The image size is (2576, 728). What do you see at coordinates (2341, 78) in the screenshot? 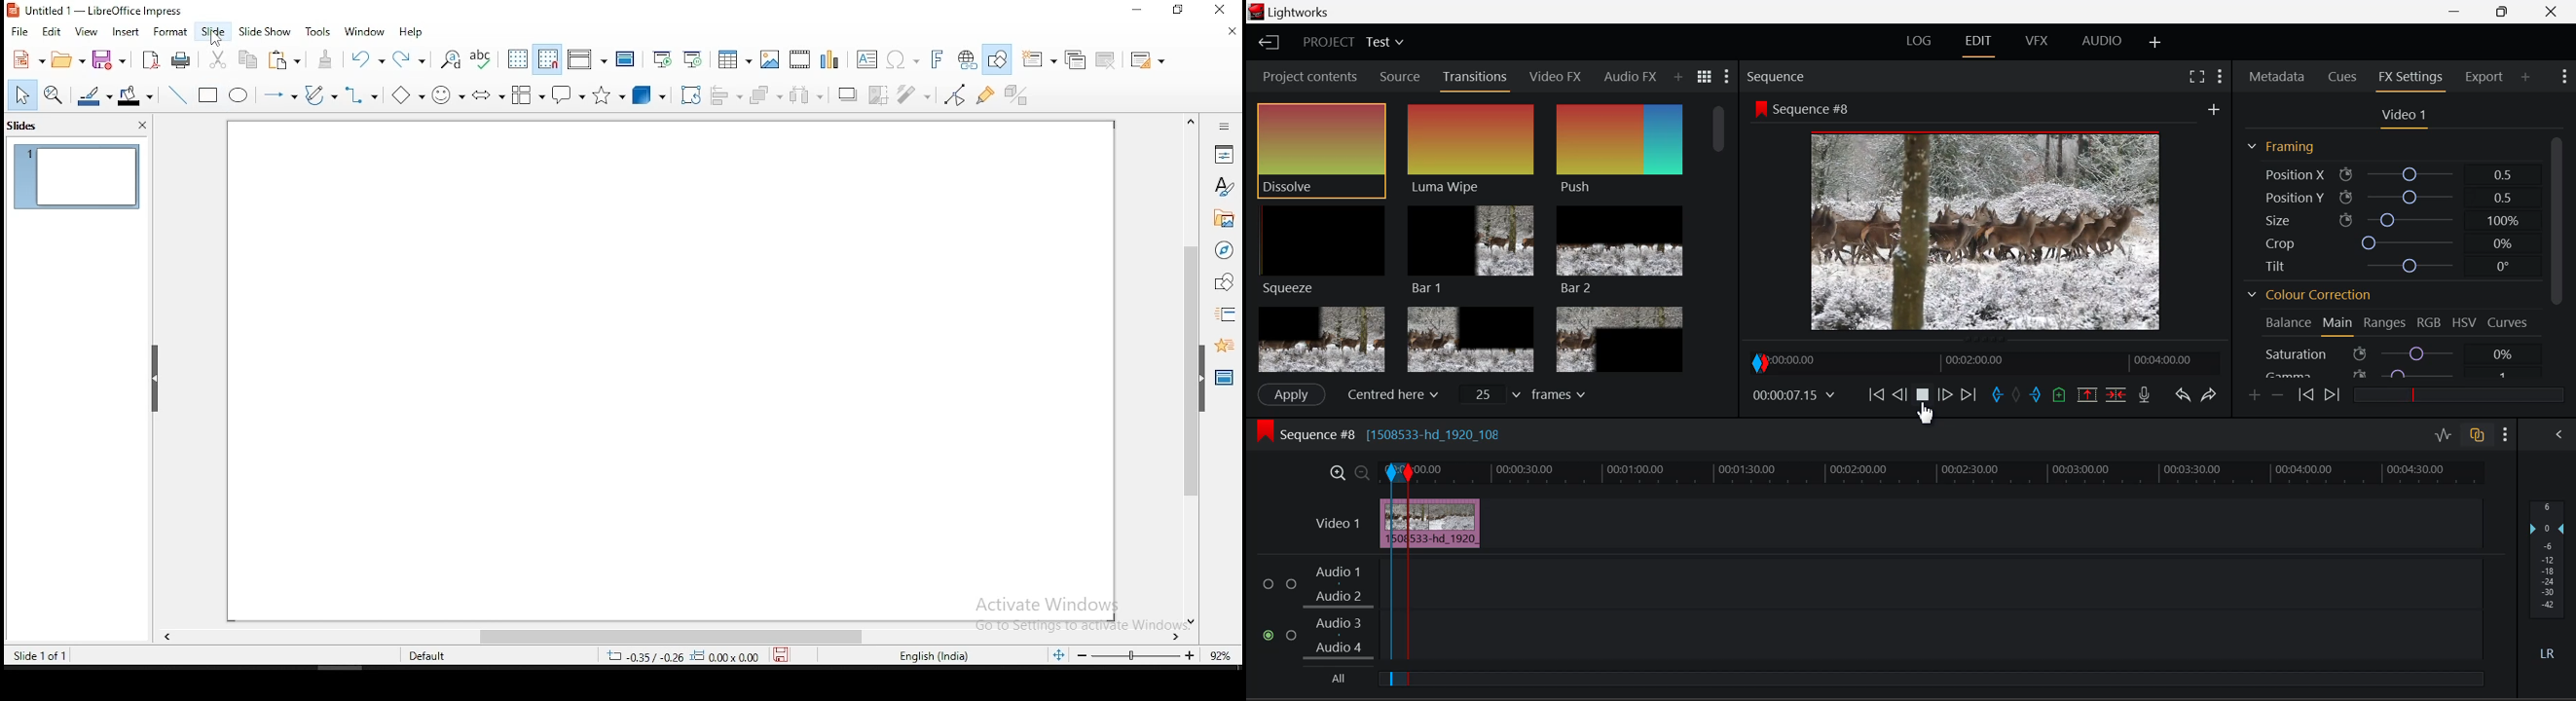
I see `Cues` at bounding box center [2341, 78].